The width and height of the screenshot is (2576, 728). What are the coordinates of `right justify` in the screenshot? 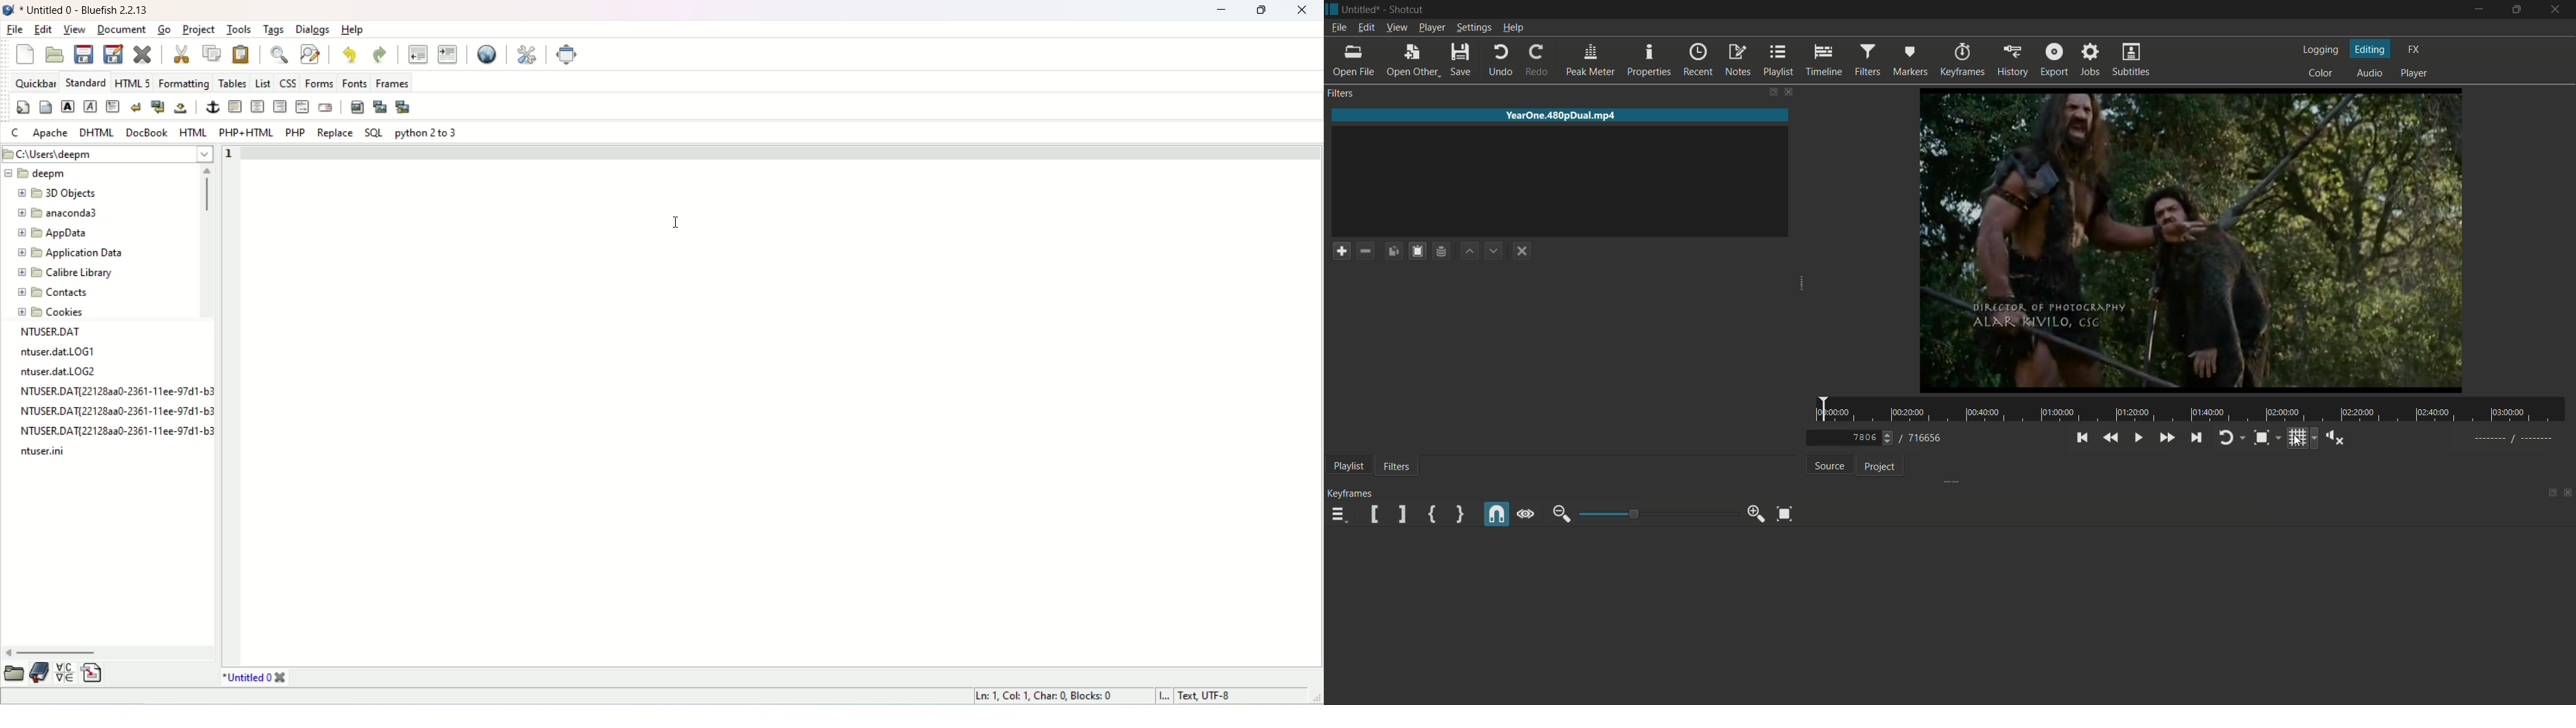 It's located at (280, 108).